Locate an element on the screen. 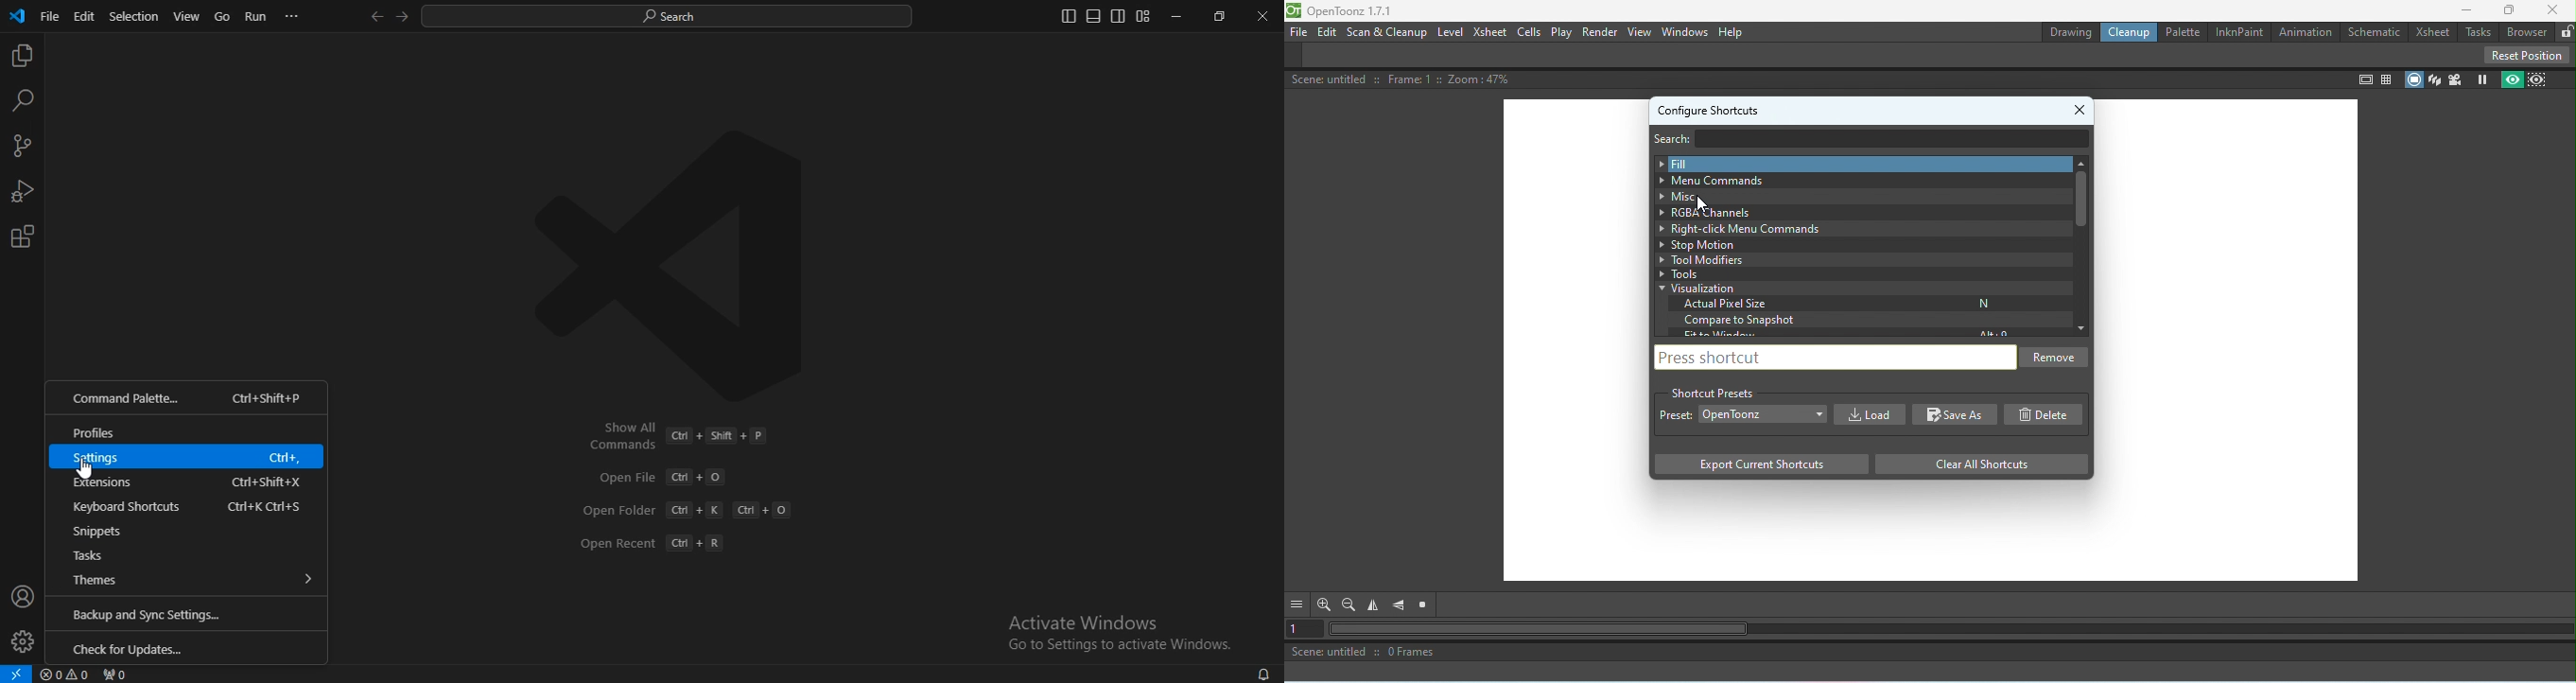  Safe area is located at coordinates (2363, 80).